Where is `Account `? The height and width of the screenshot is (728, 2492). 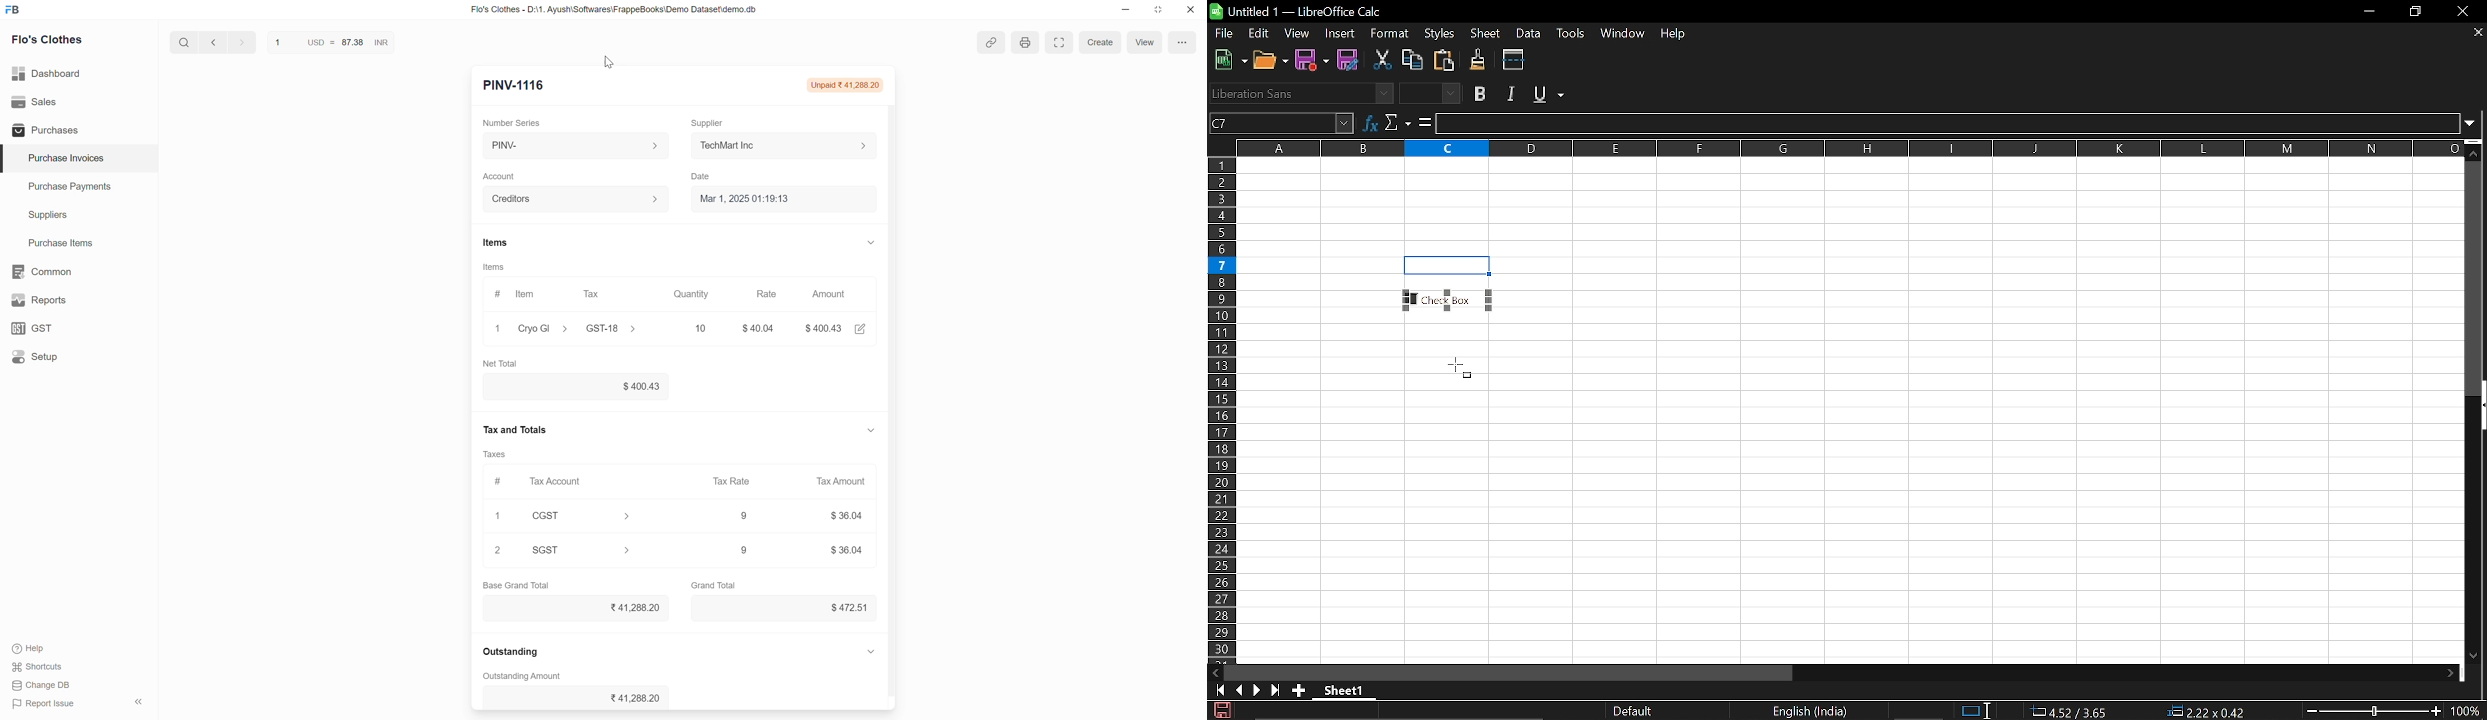 Account  is located at coordinates (578, 197).